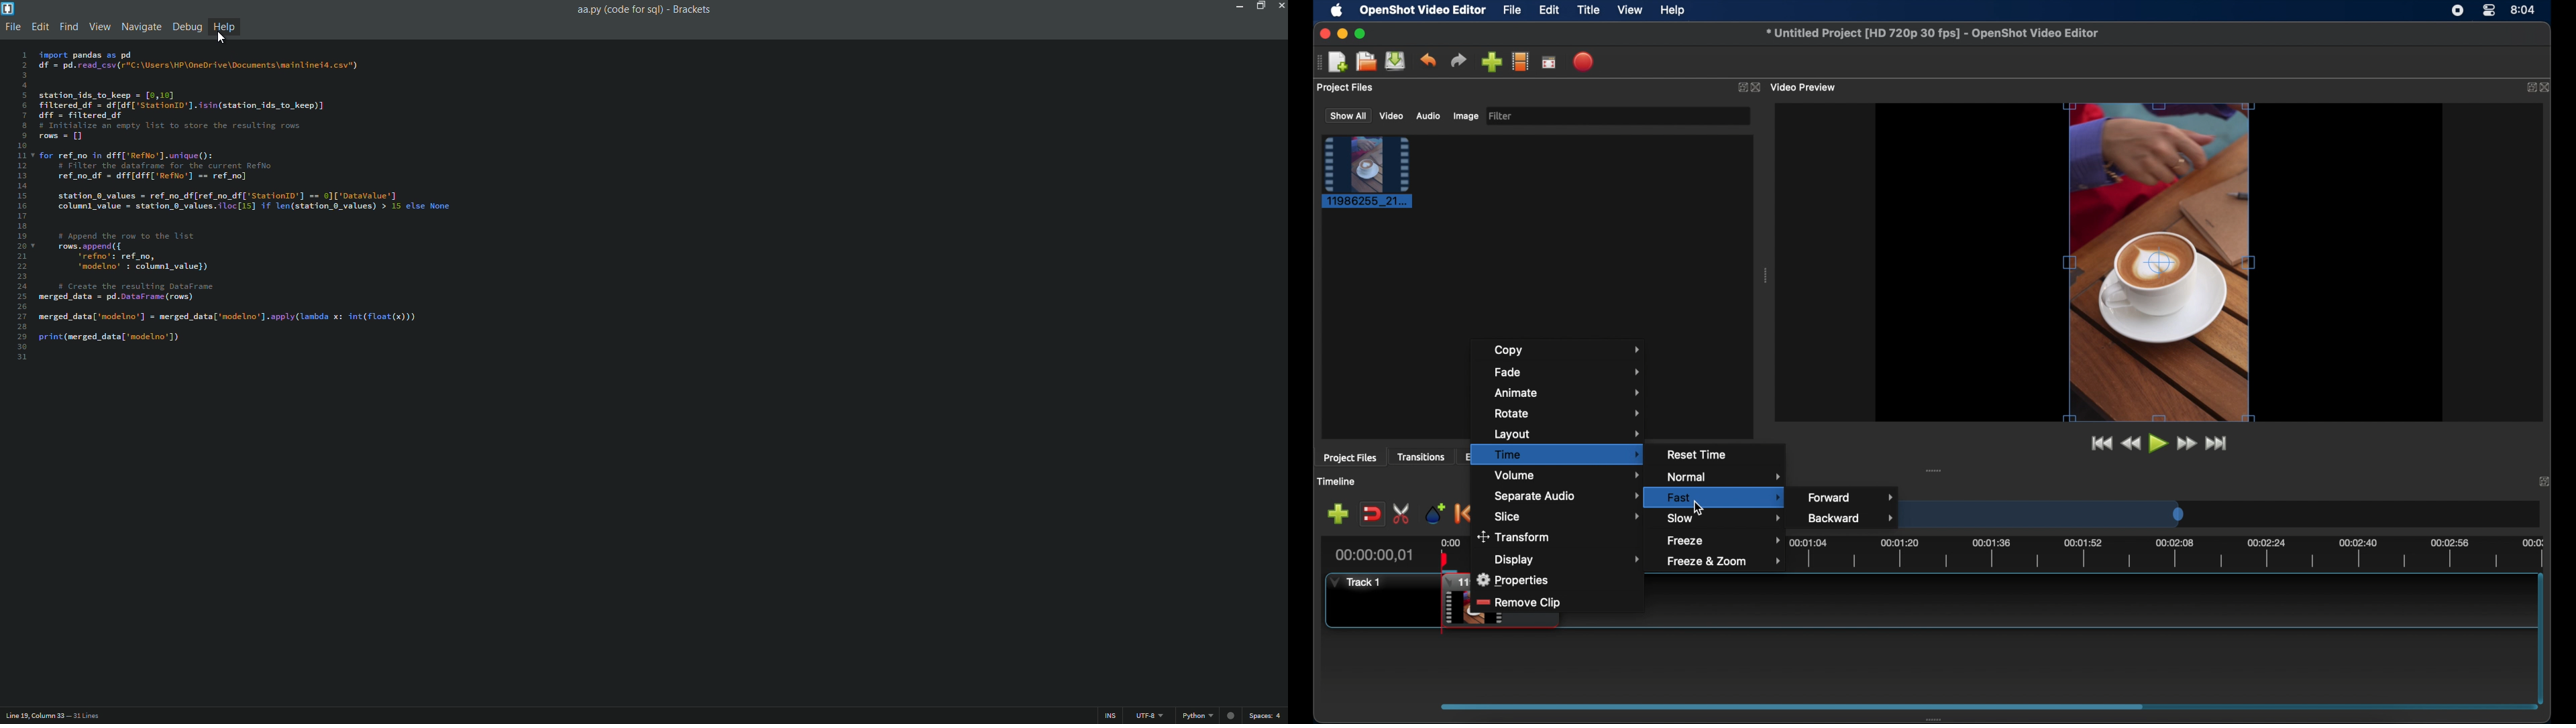  Describe the element at coordinates (226, 27) in the screenshot. I see `help menu` at that location.